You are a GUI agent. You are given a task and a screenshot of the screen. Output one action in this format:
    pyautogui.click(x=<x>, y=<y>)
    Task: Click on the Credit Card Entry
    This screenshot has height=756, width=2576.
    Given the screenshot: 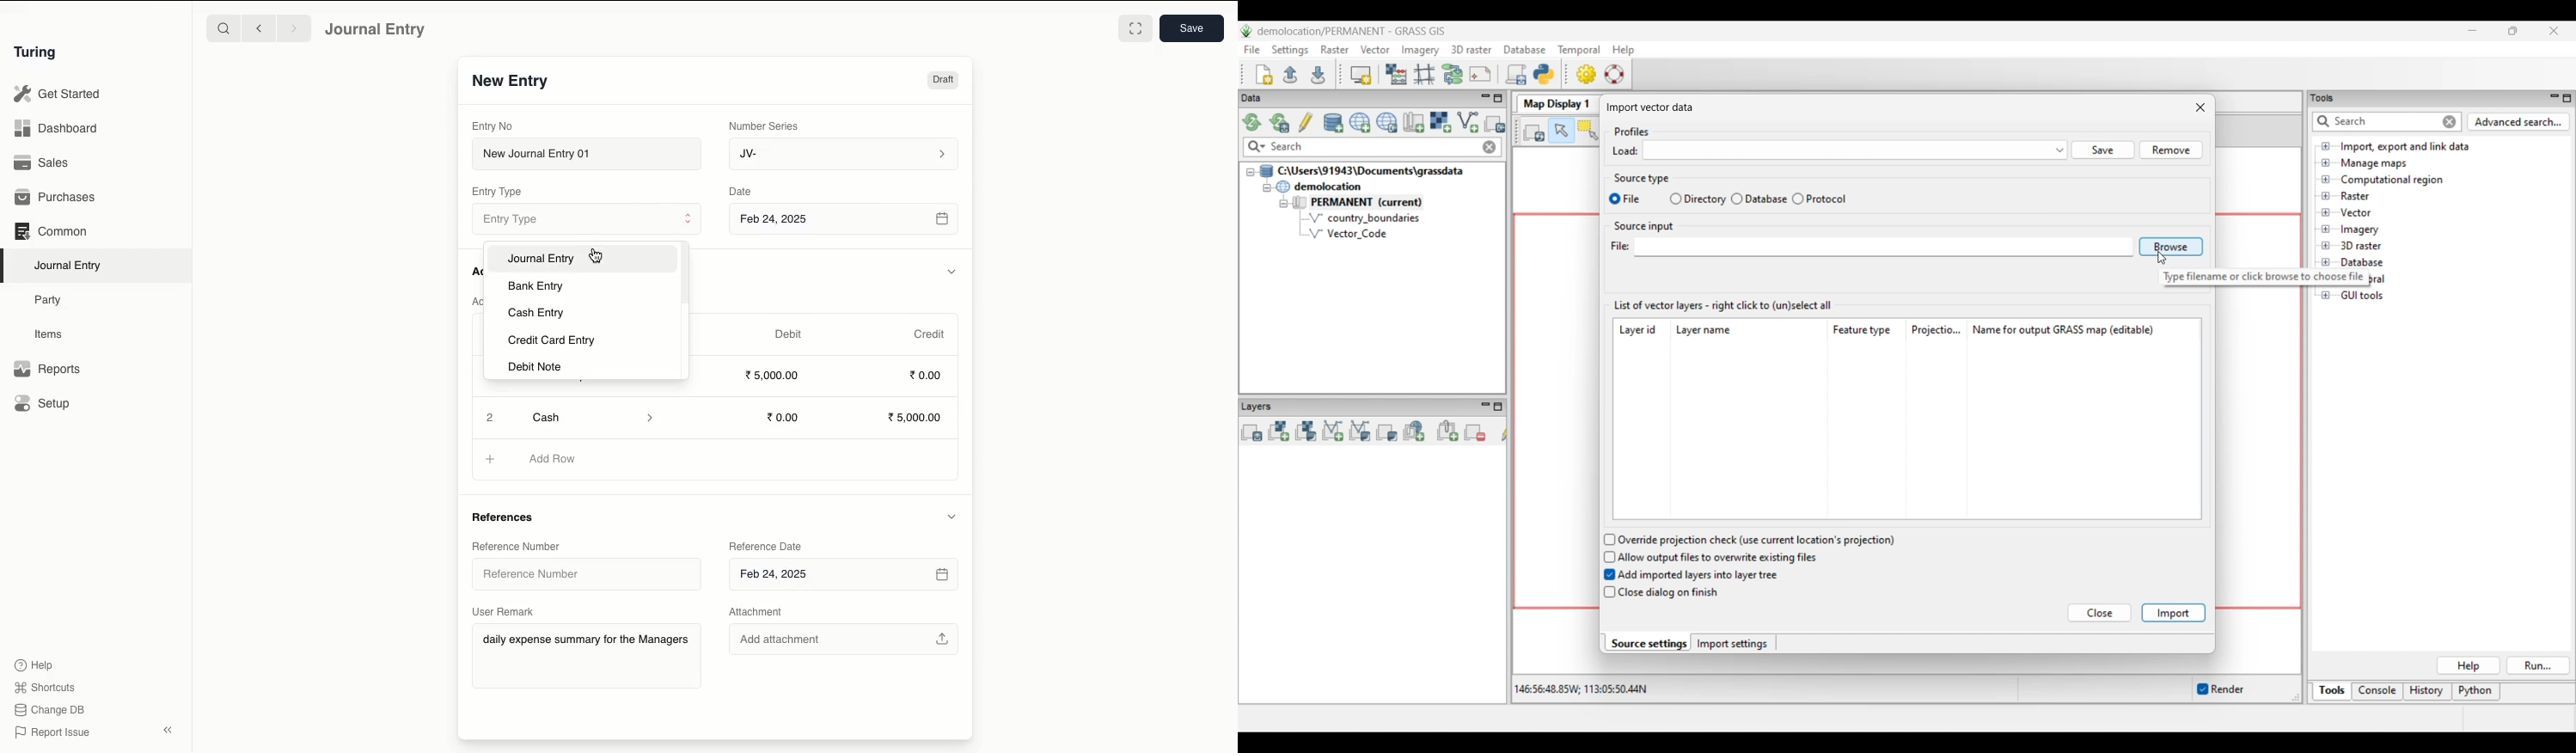 What is the action you would take?
    pyautogui.click(x=549, y=340)
    